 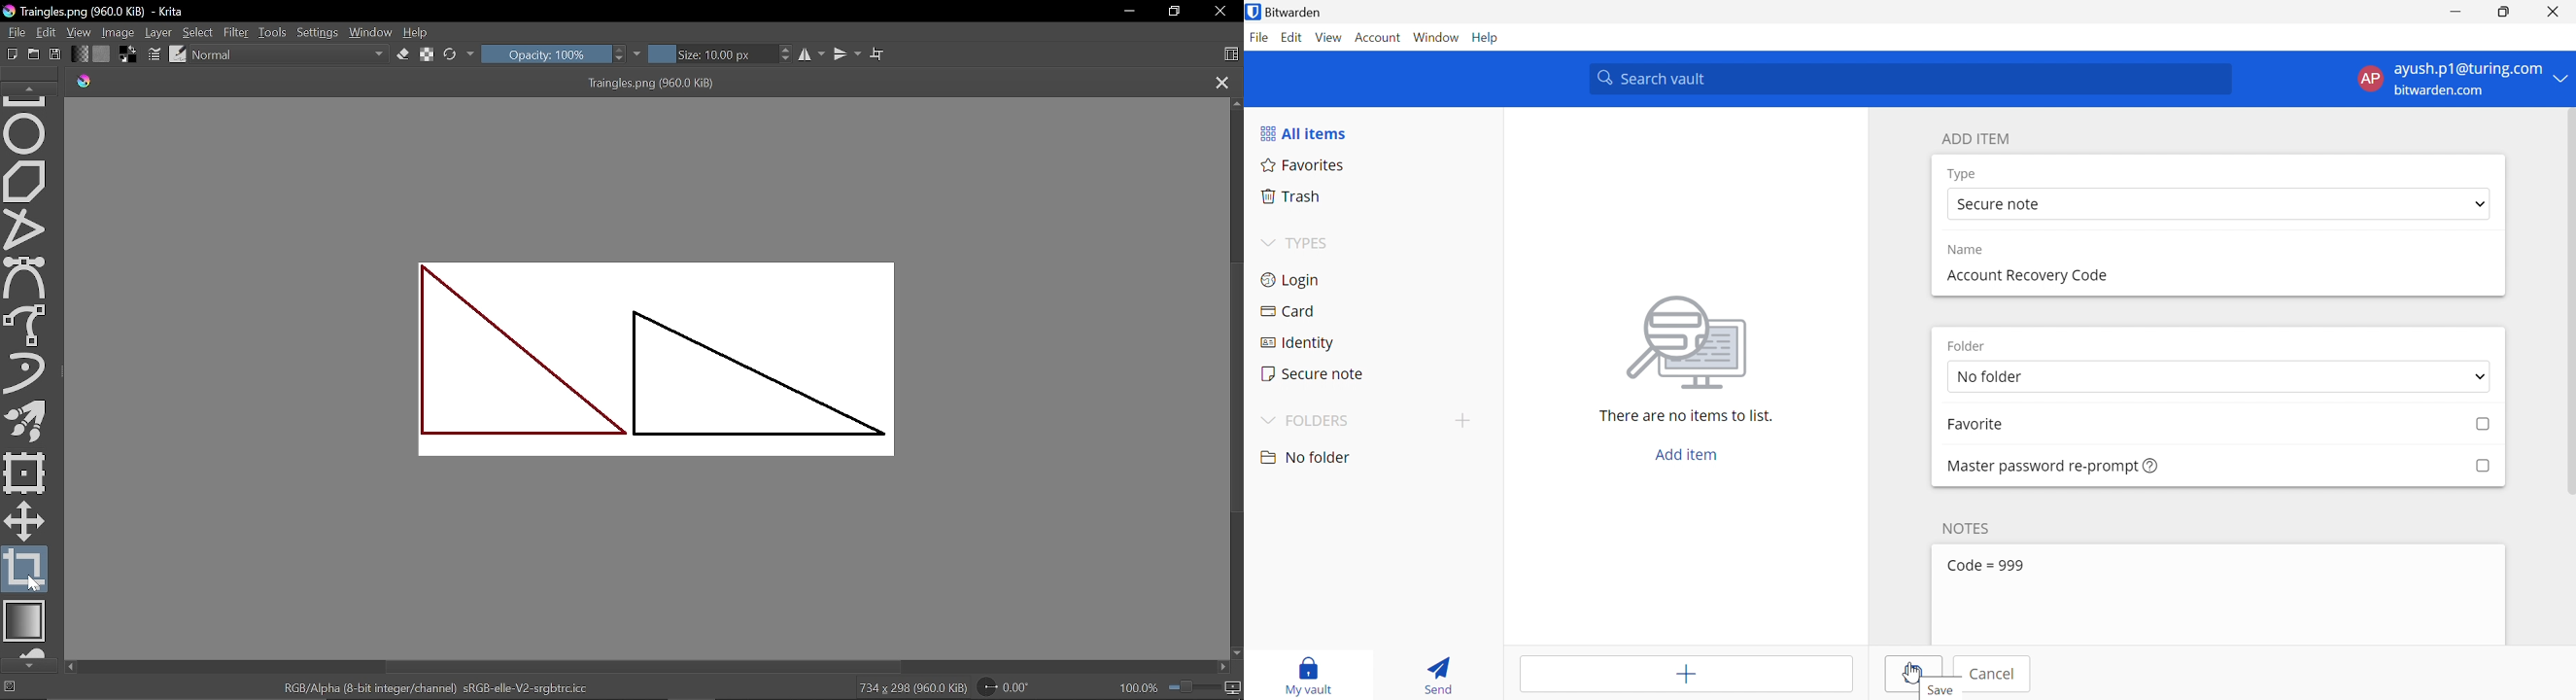 I want to click on Secure note, so click(x=1313, y=373).